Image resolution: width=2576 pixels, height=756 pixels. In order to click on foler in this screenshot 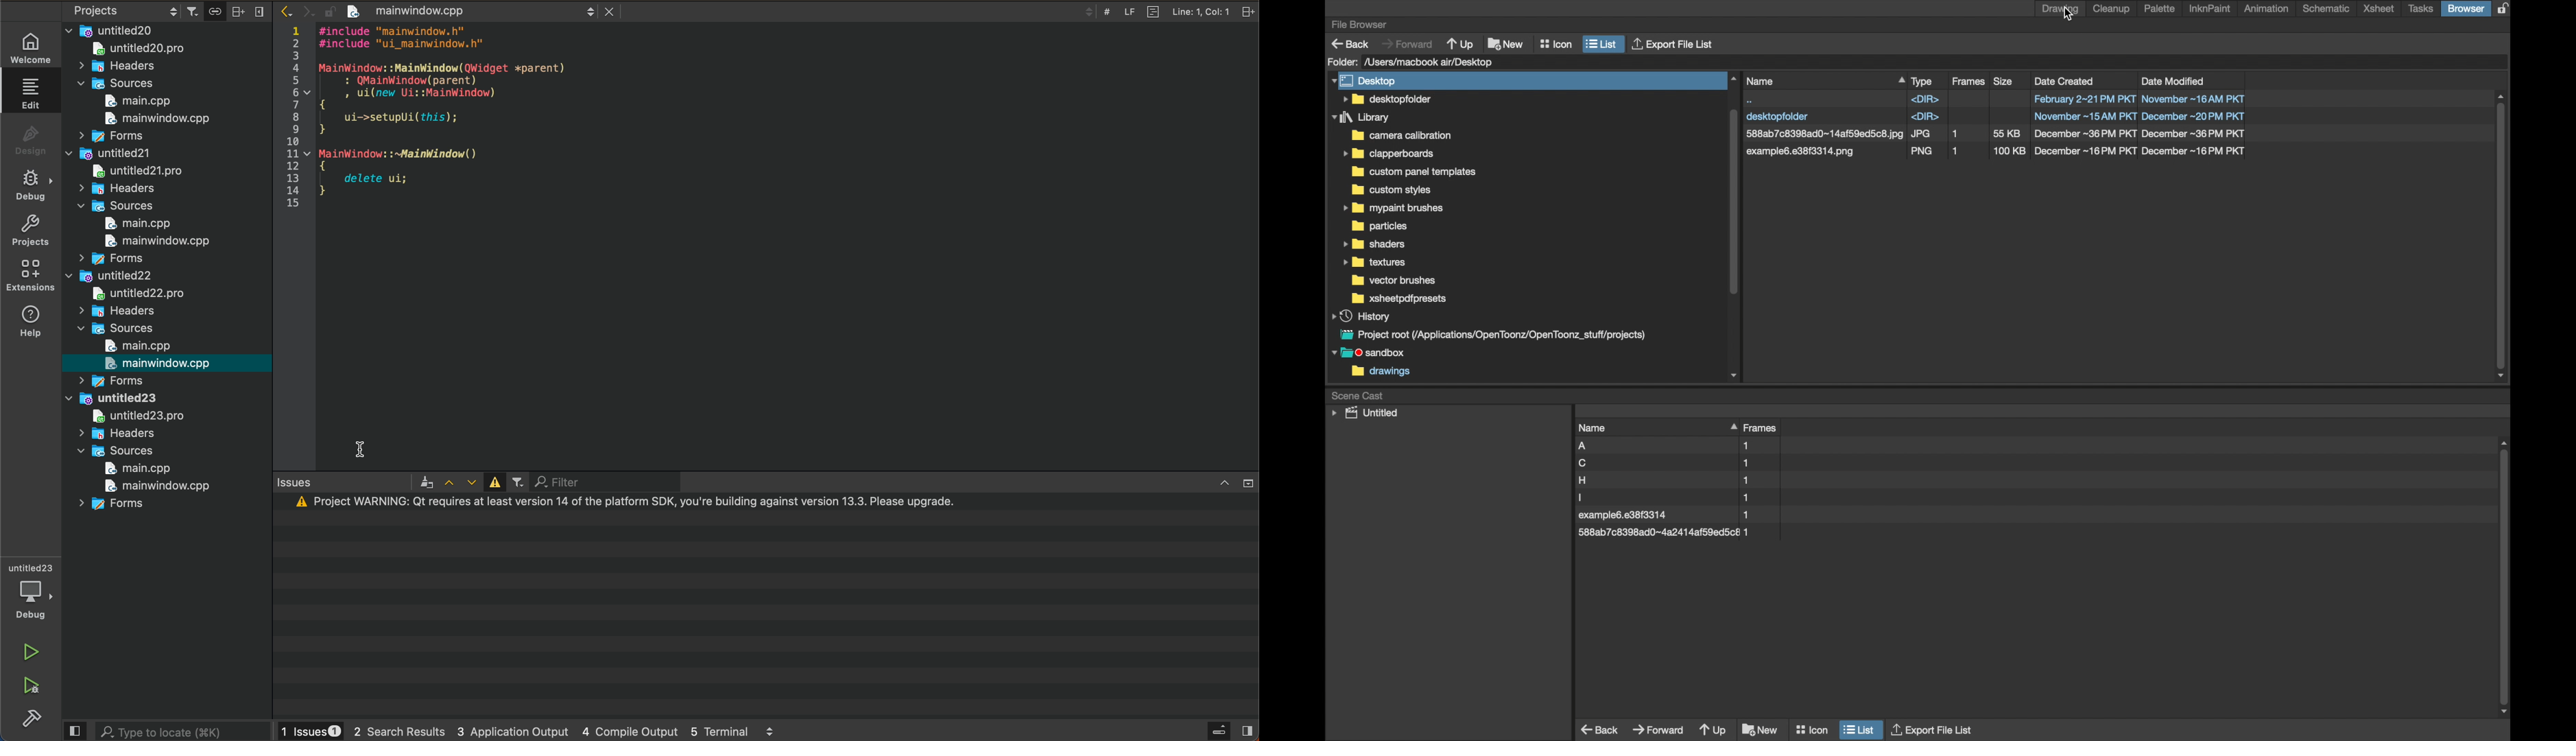, I will do `click(1399, 298)`.